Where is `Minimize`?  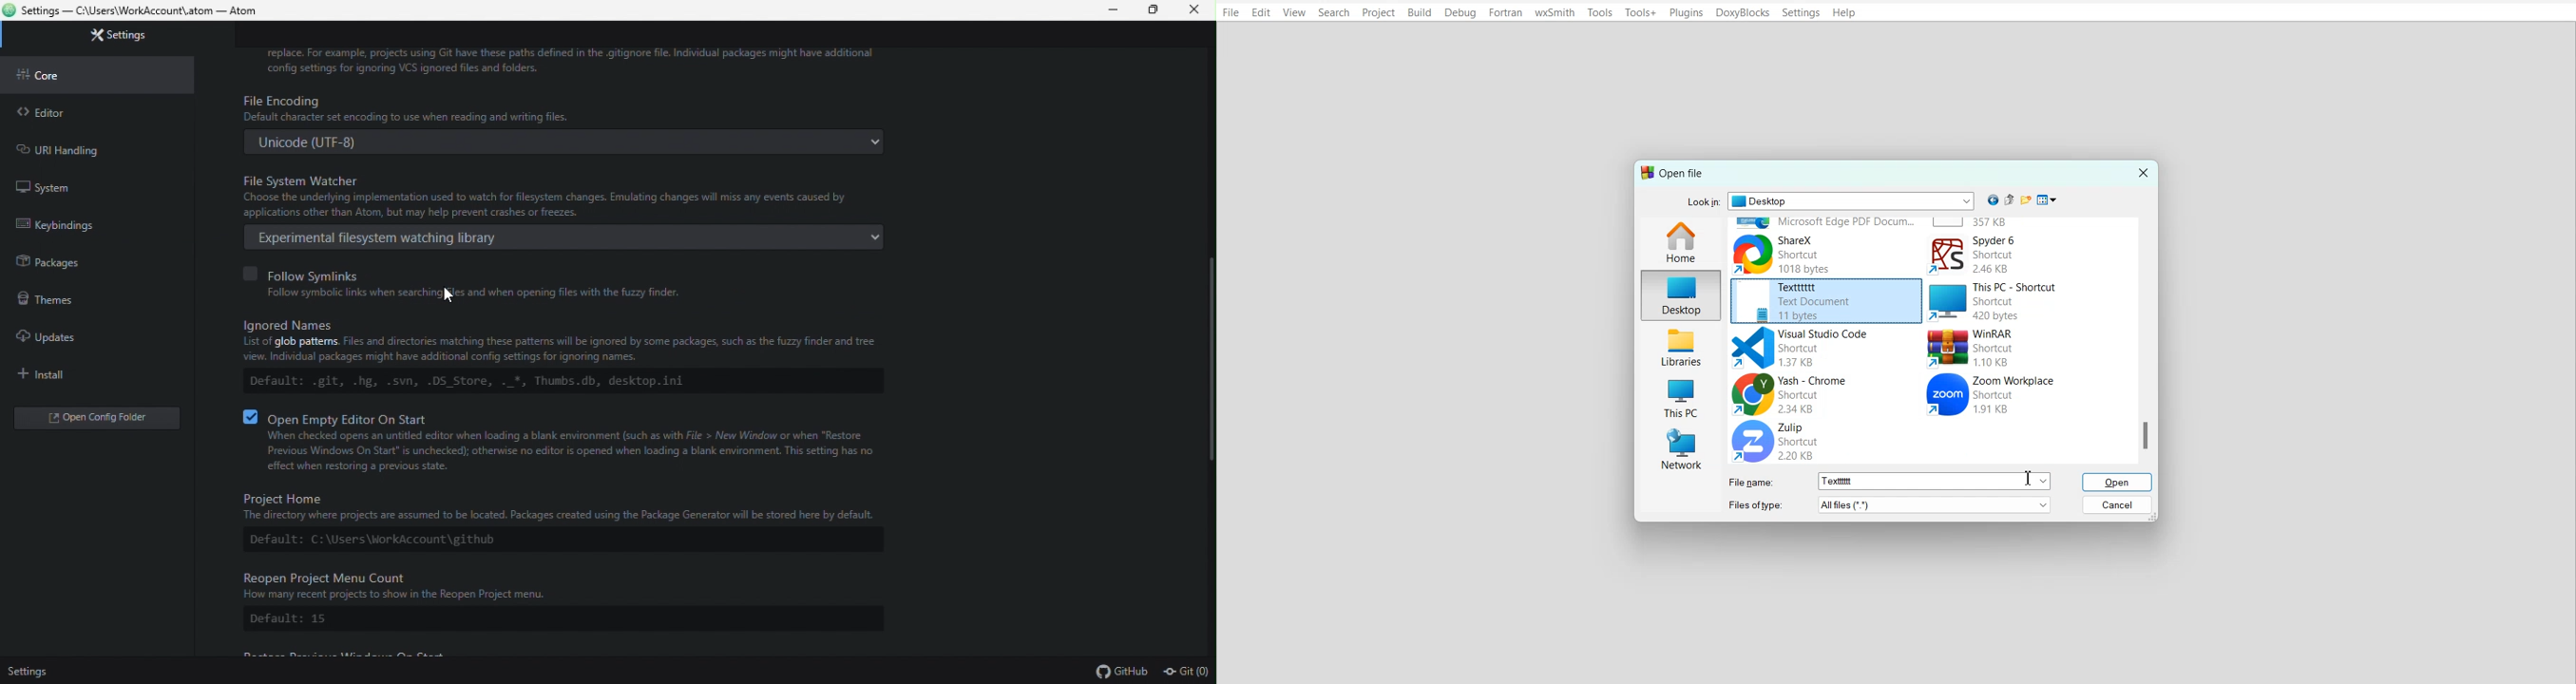 Minimize is located at coordinates (1114, 10).